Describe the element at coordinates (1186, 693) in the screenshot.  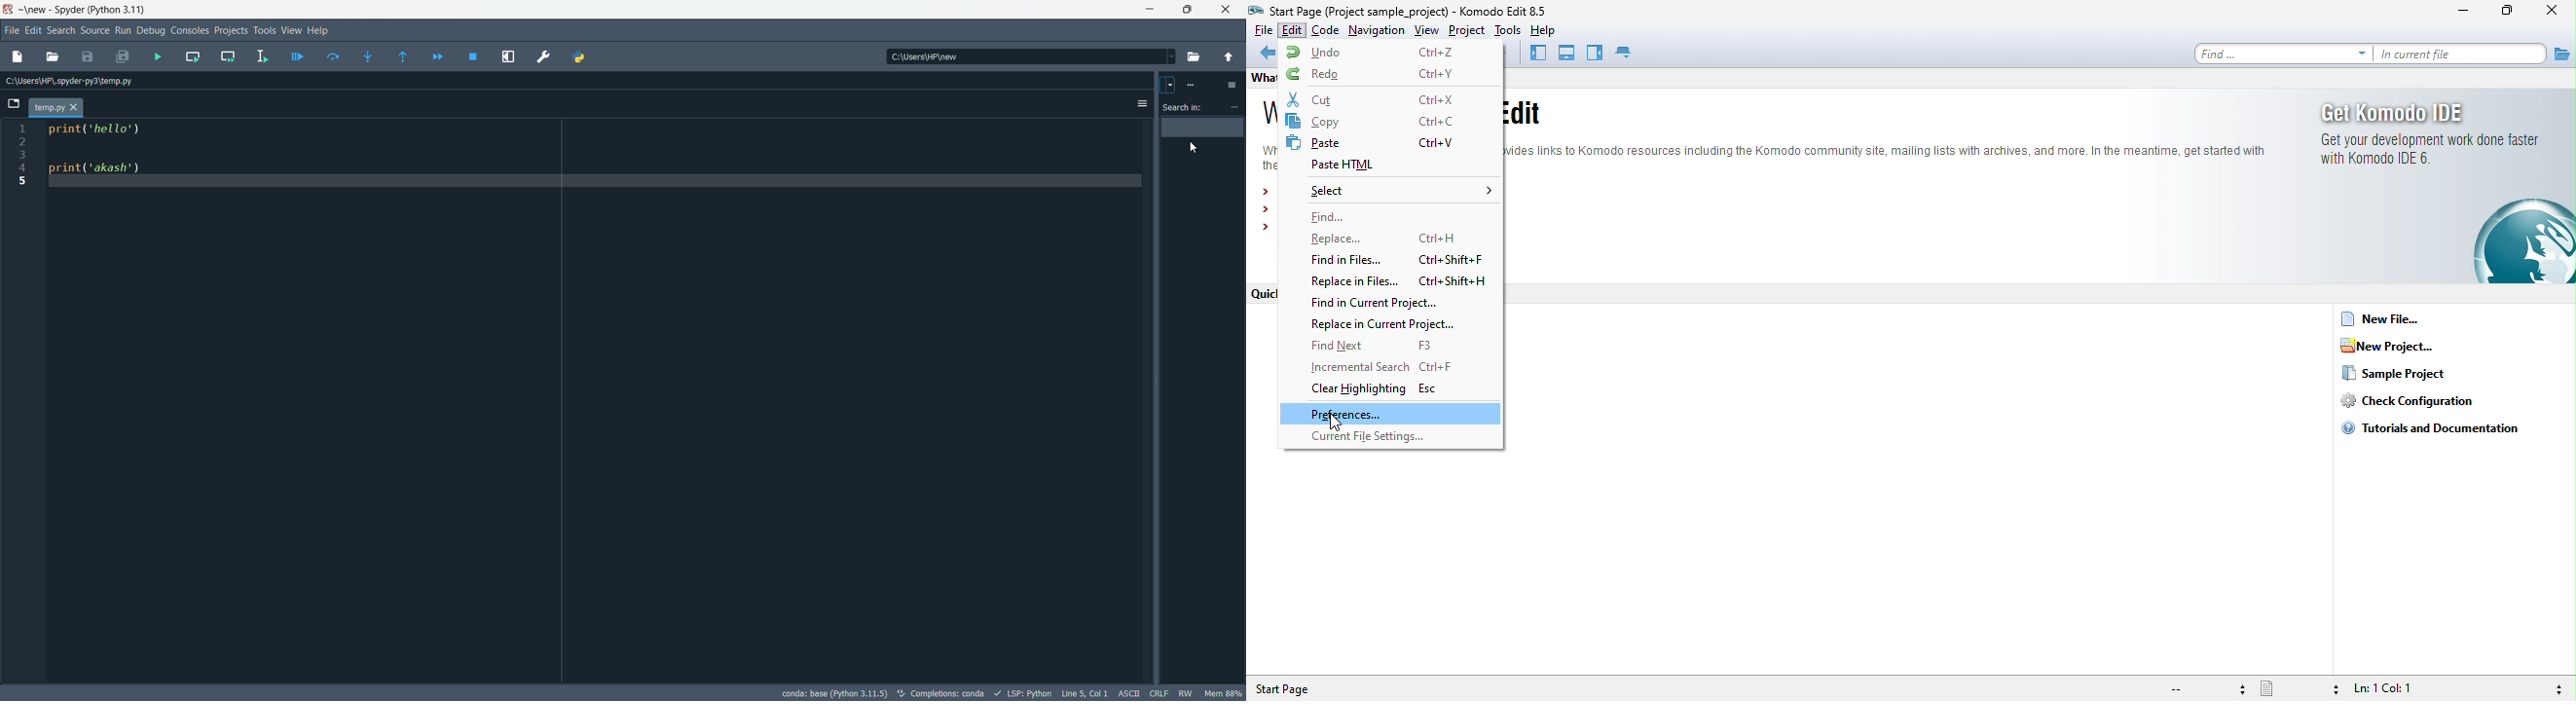
I see `RW` at that location.